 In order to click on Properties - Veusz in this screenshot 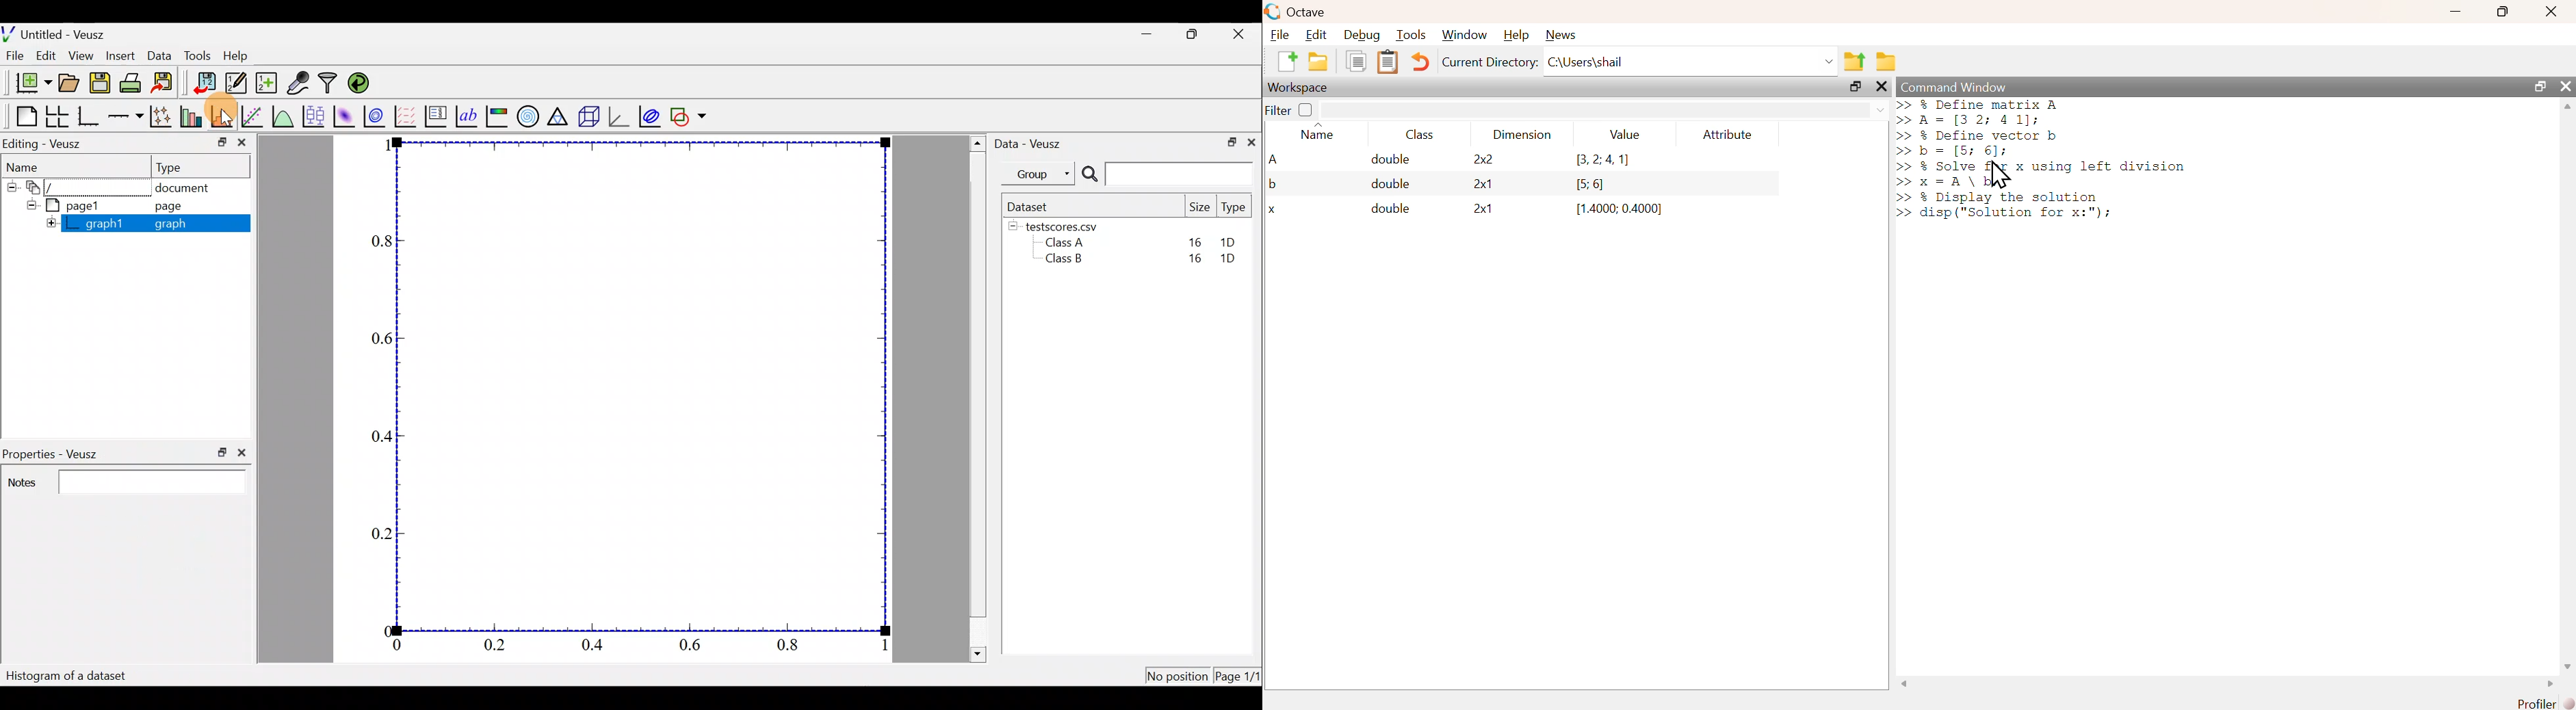, I will do `click(53, 450)`.